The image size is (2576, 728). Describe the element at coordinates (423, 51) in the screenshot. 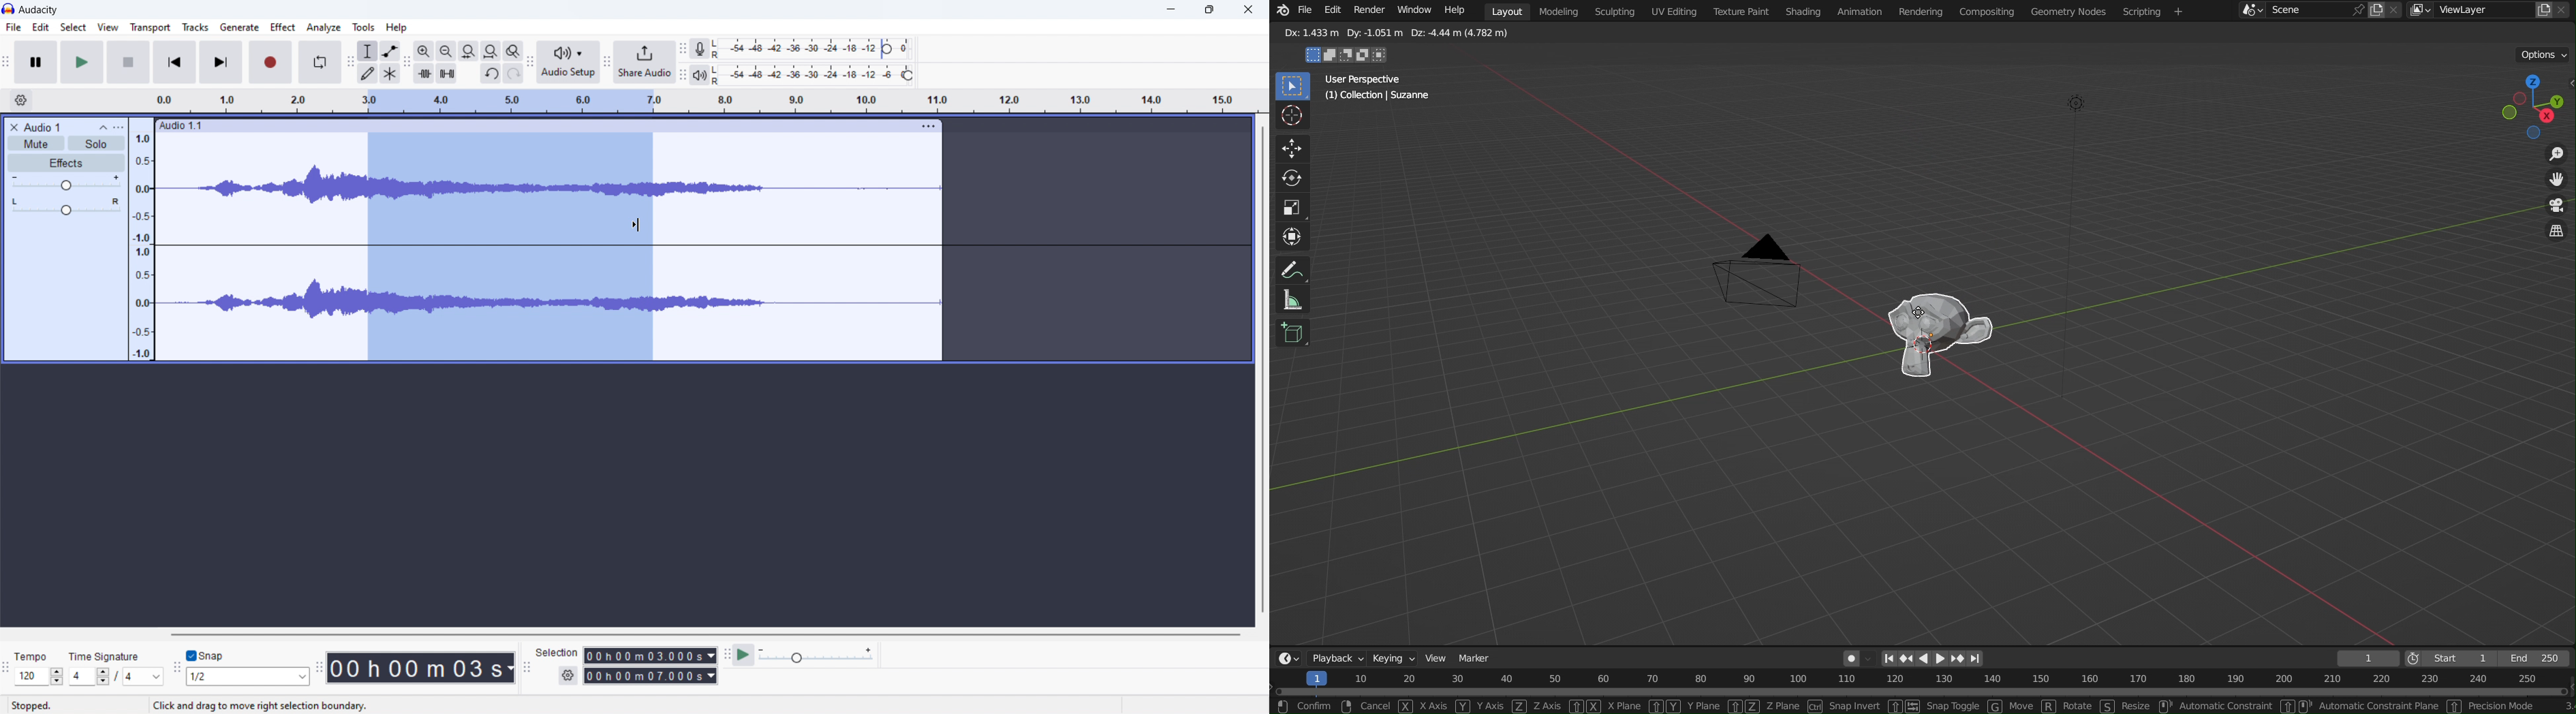

I see `zoom in` at that location.